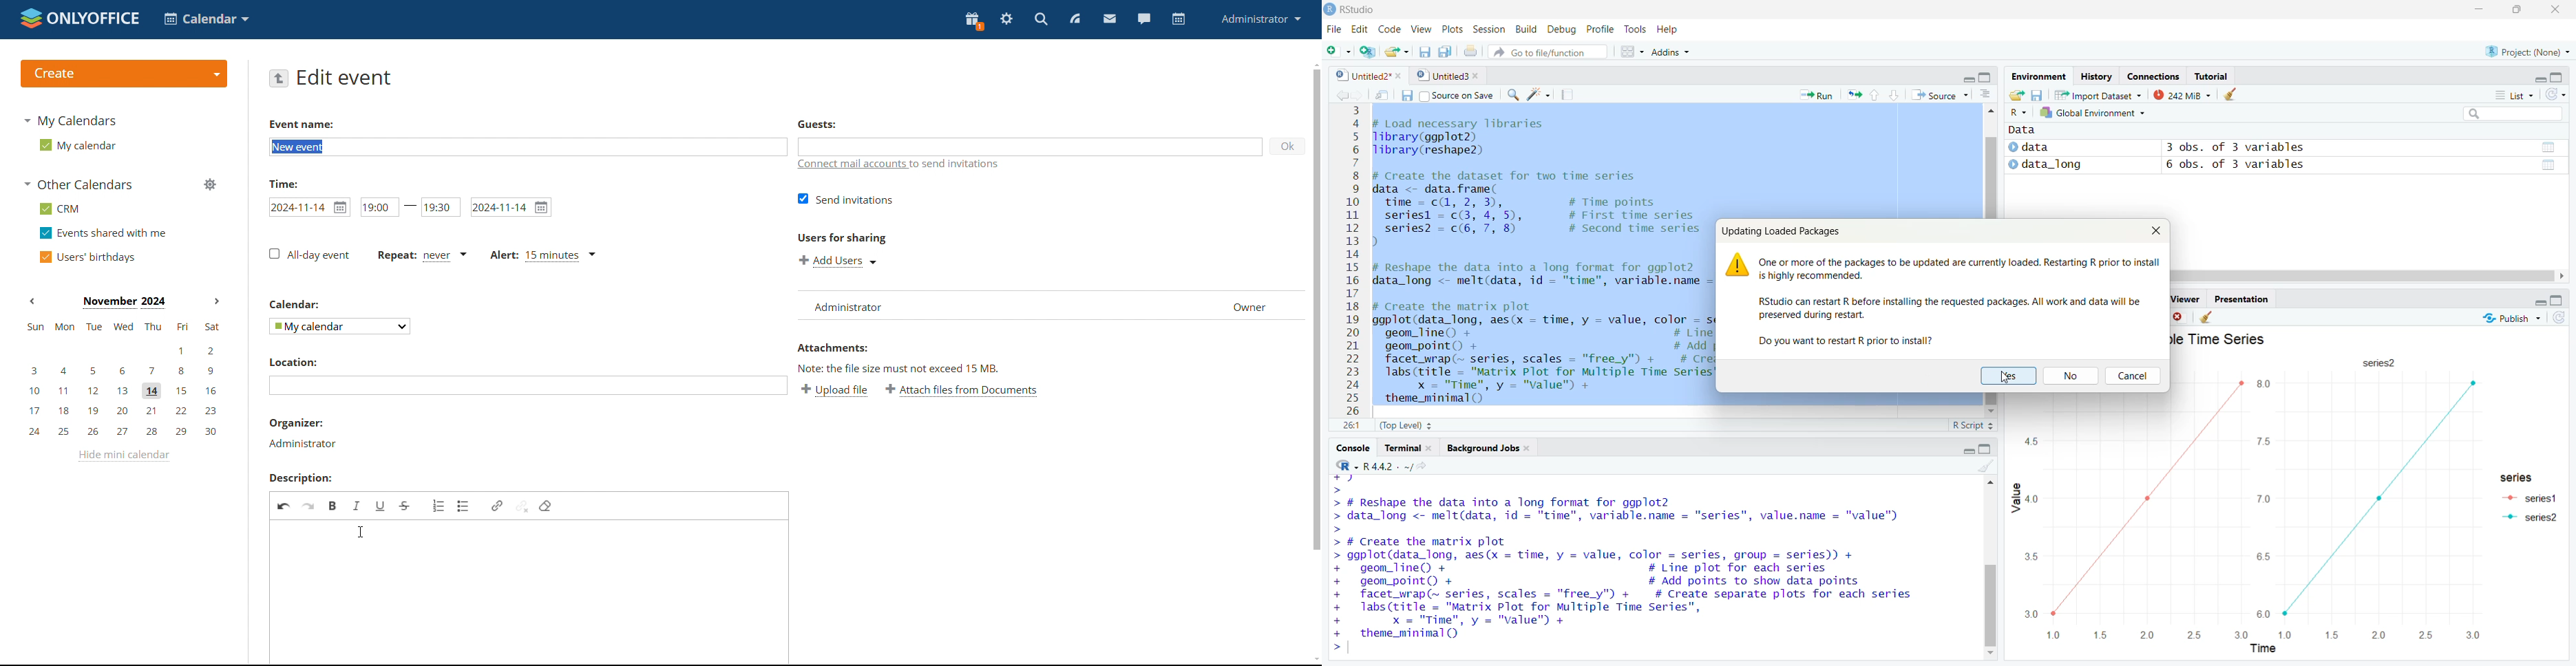 The height and width of the screenshot is (672, 2576). Describe the element at coordinates (381, 506) in the screenshot. I see `underline` at that location.